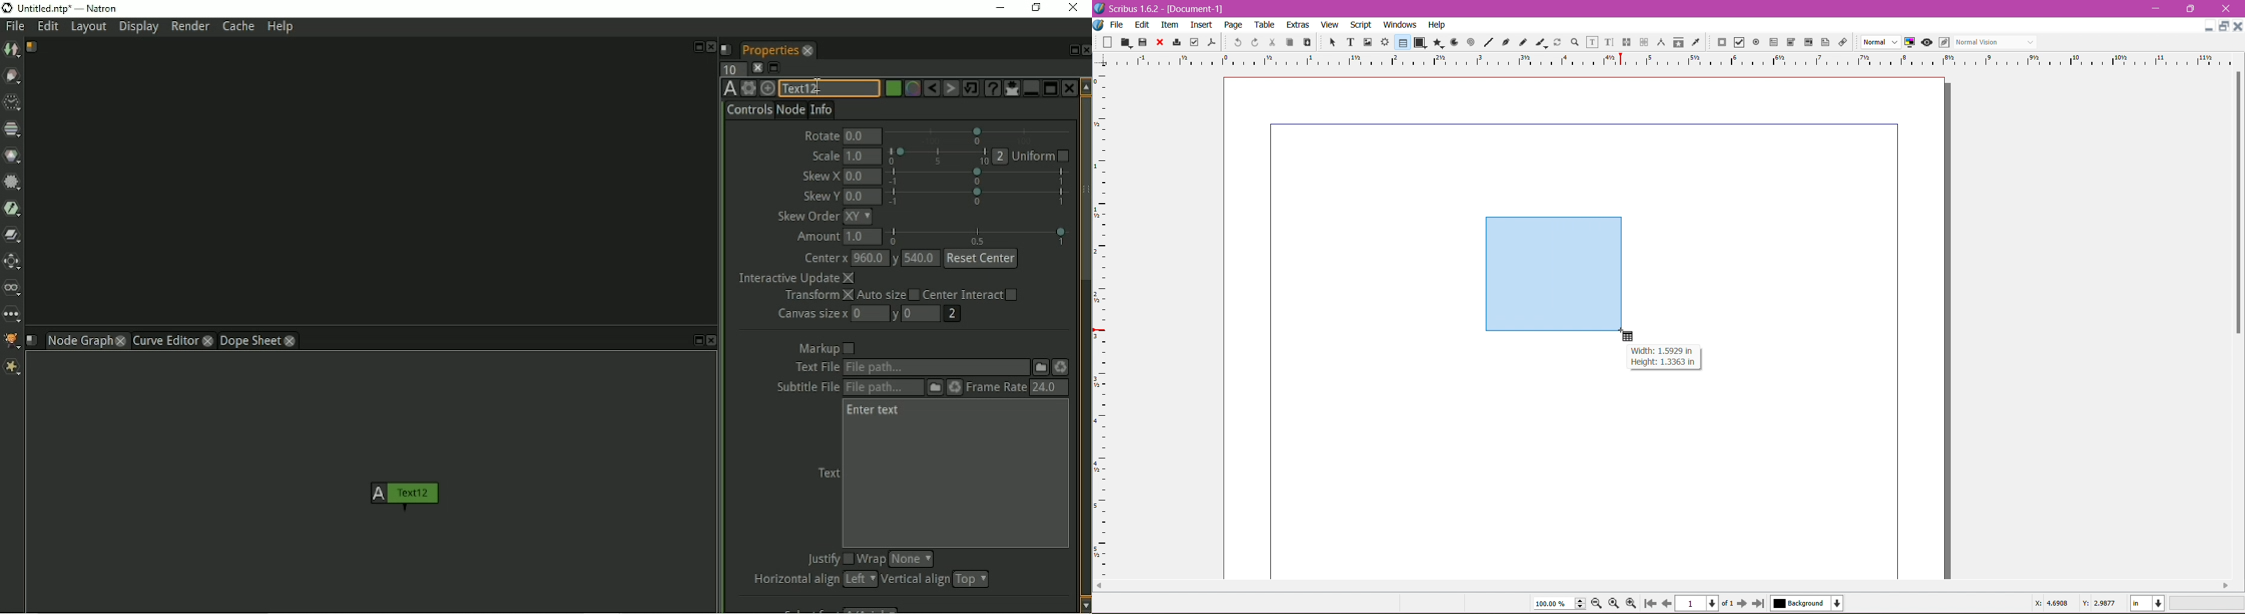 The image size is (2268, 616). What do you see at coordinates (1695, 42) in the screenshot?
I see `Eye Dropper` at bounding box center [1695, 42].